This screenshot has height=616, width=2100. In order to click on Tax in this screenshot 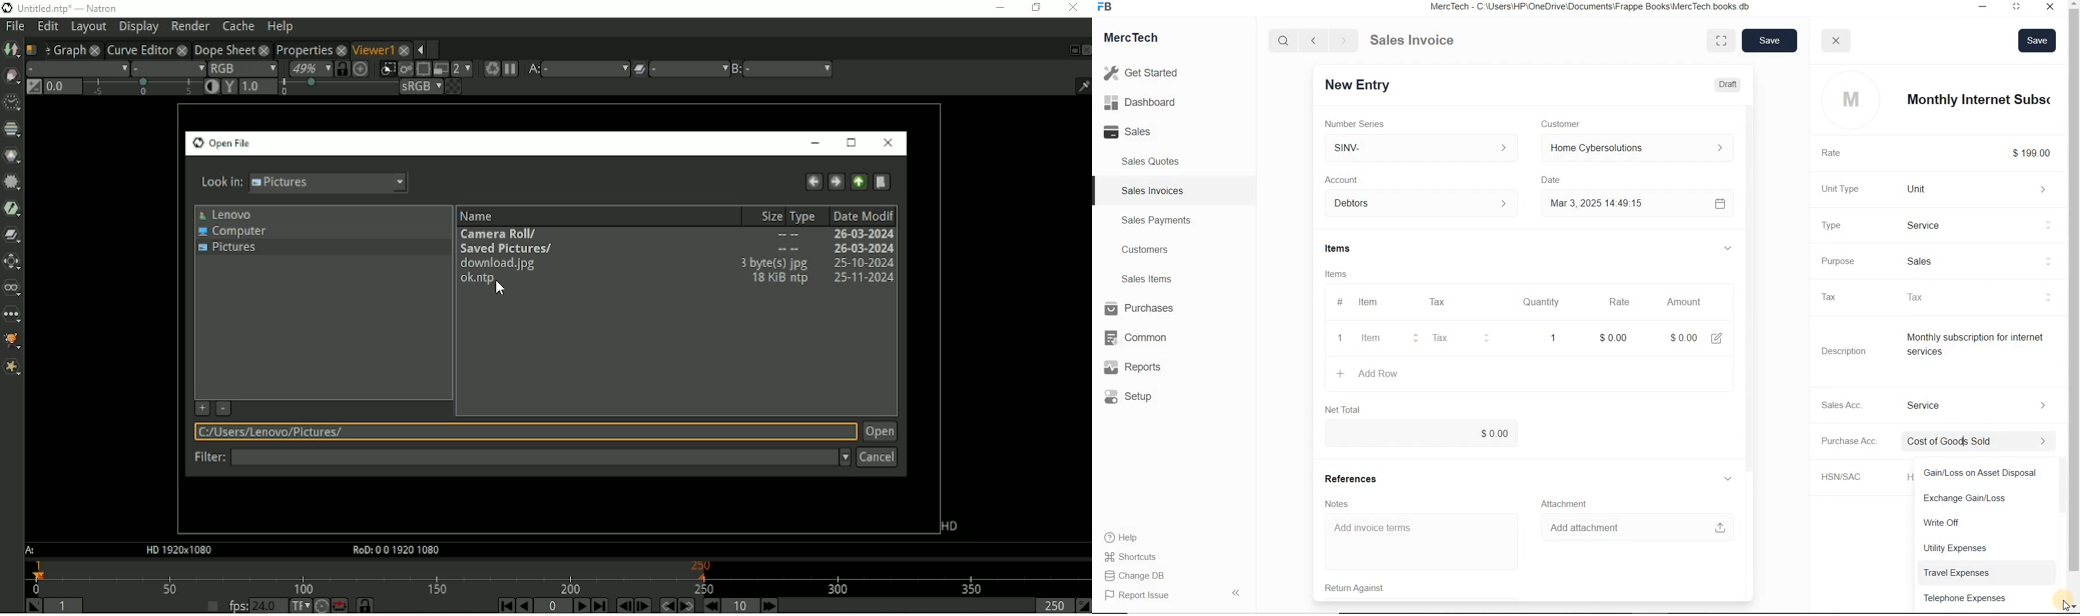, I will do `click(1458, 338)`.